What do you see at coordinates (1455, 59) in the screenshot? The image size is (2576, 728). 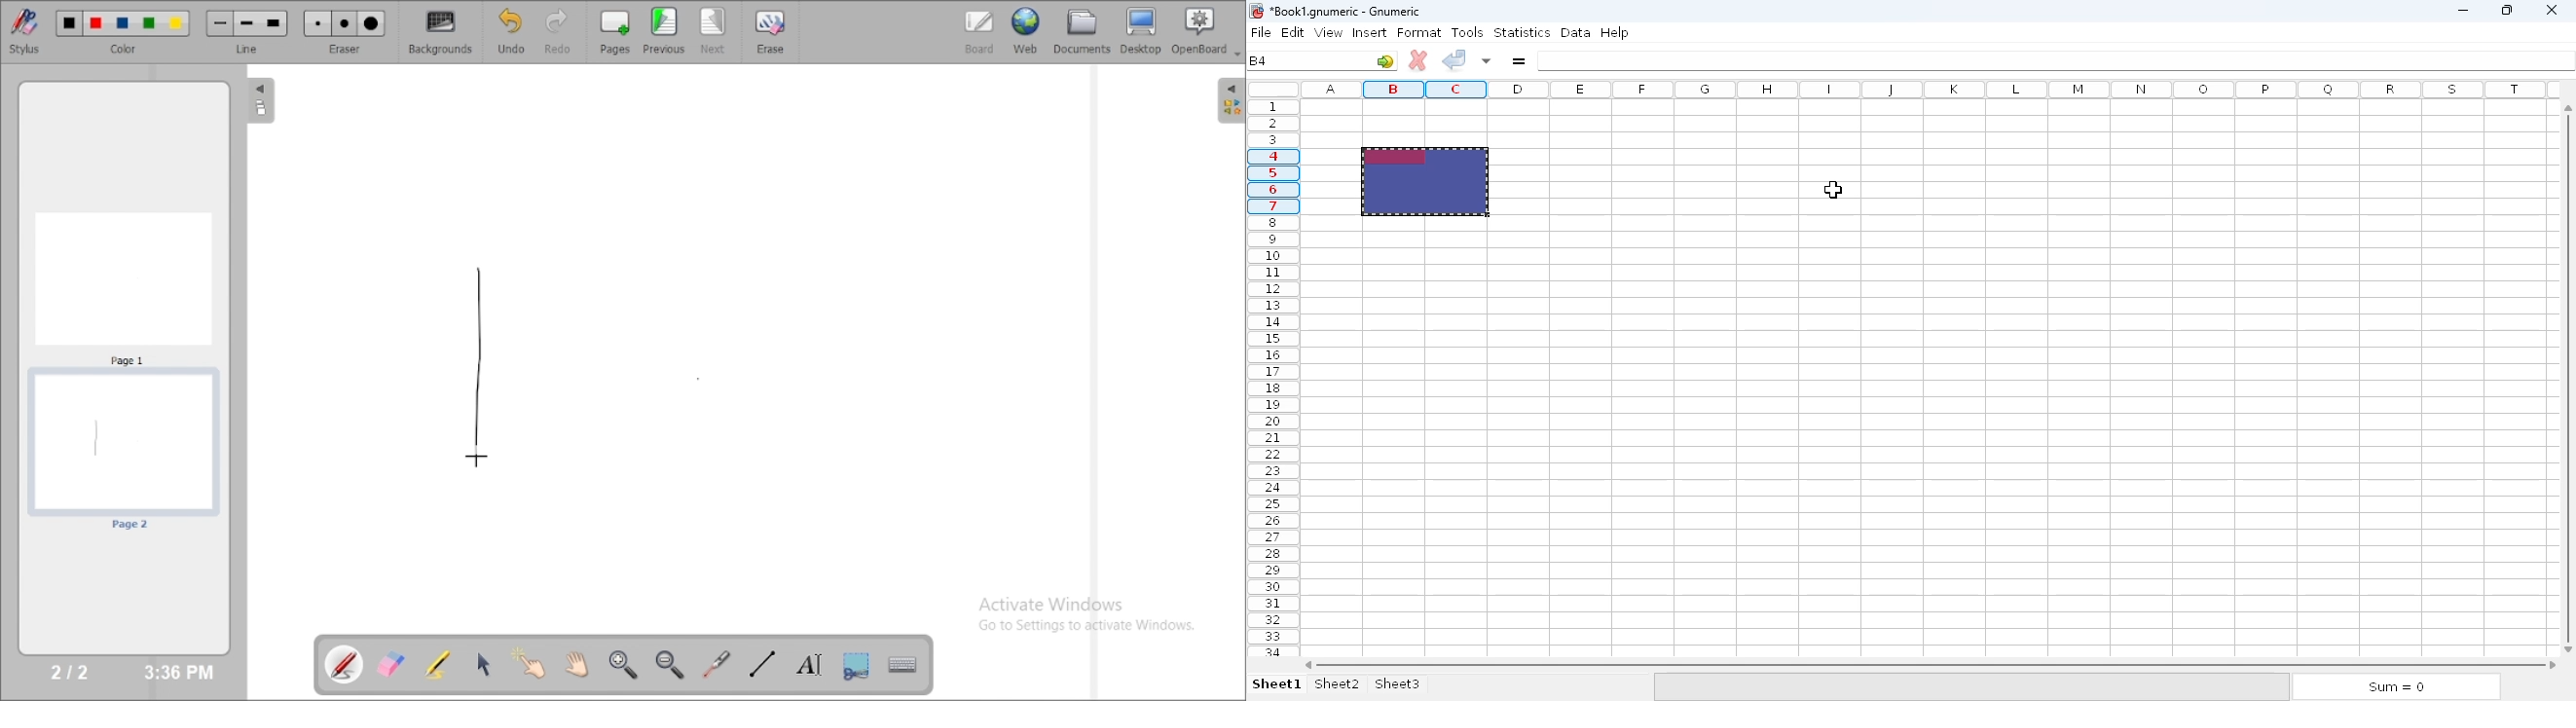 I see `accept change` at bounding box center [1455, 59].